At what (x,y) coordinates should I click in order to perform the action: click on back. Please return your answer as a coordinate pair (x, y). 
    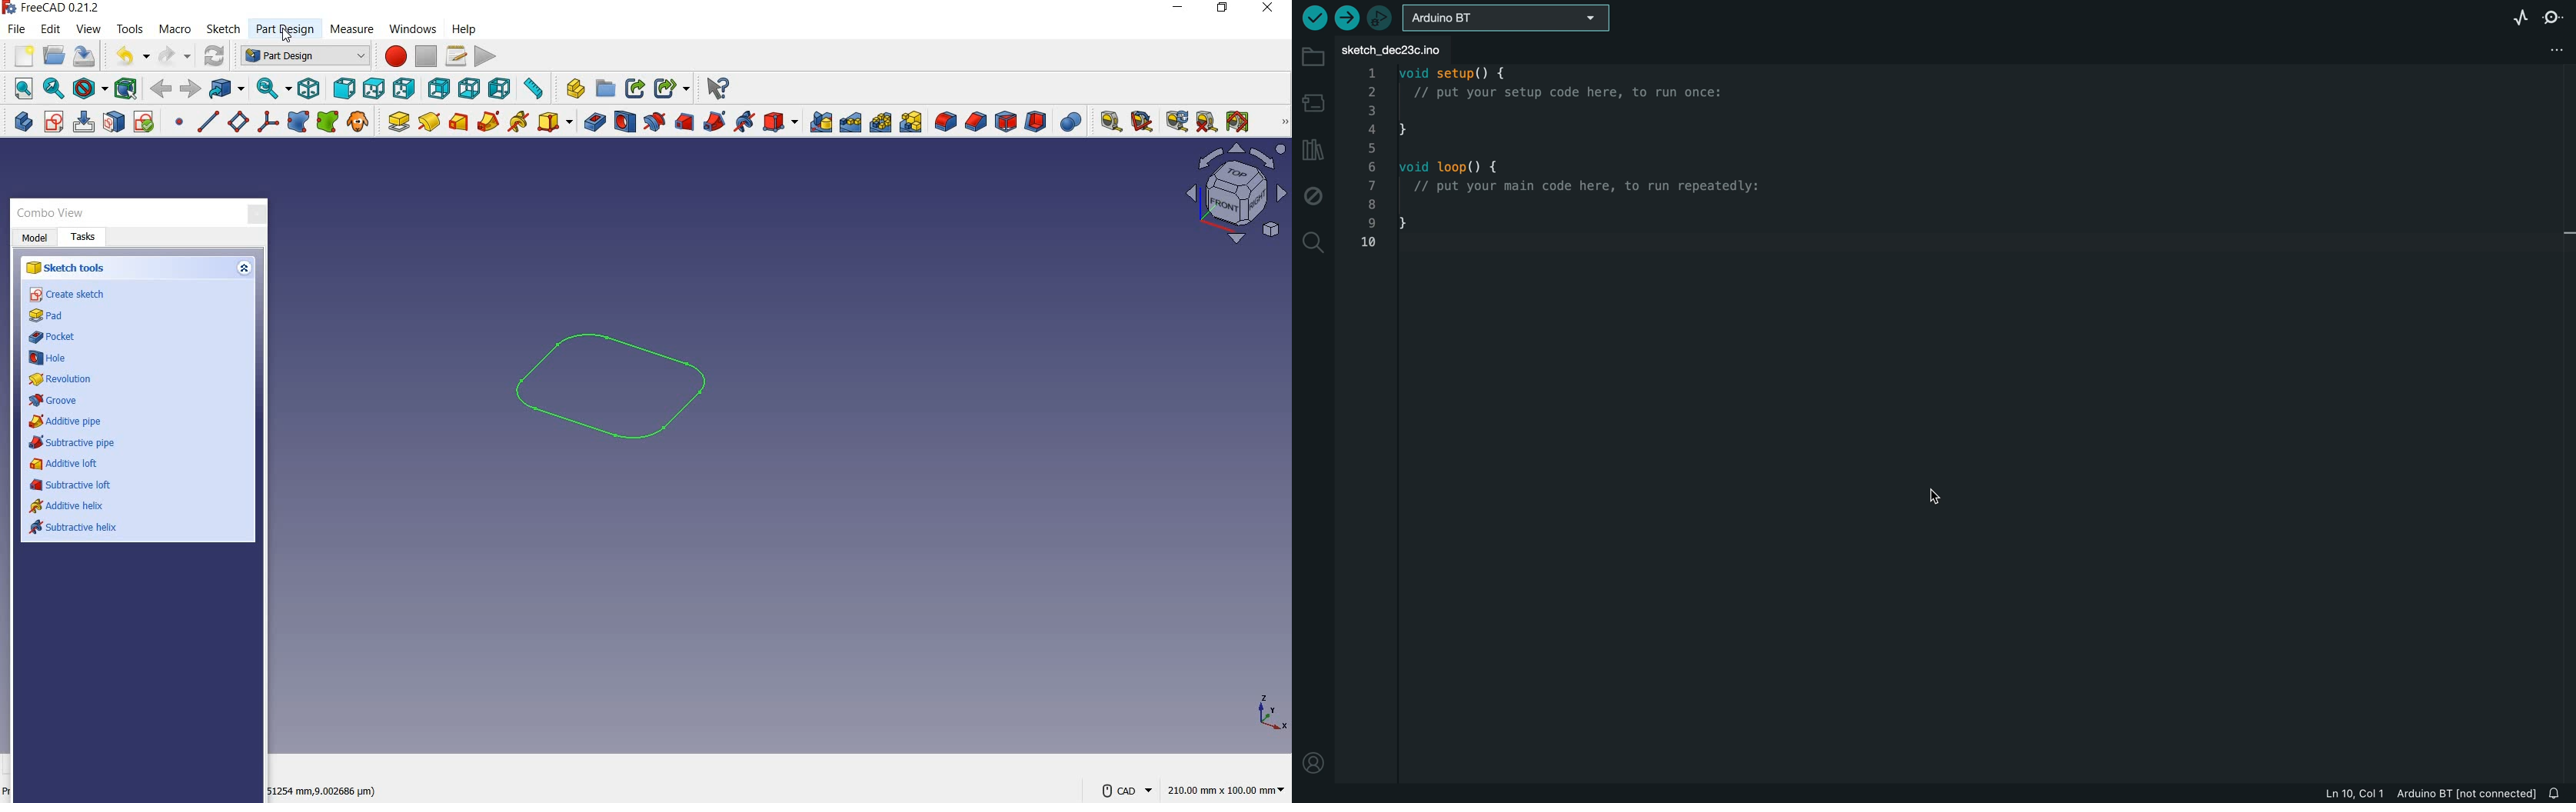
    Looking at the image, I should click on (191, 89).